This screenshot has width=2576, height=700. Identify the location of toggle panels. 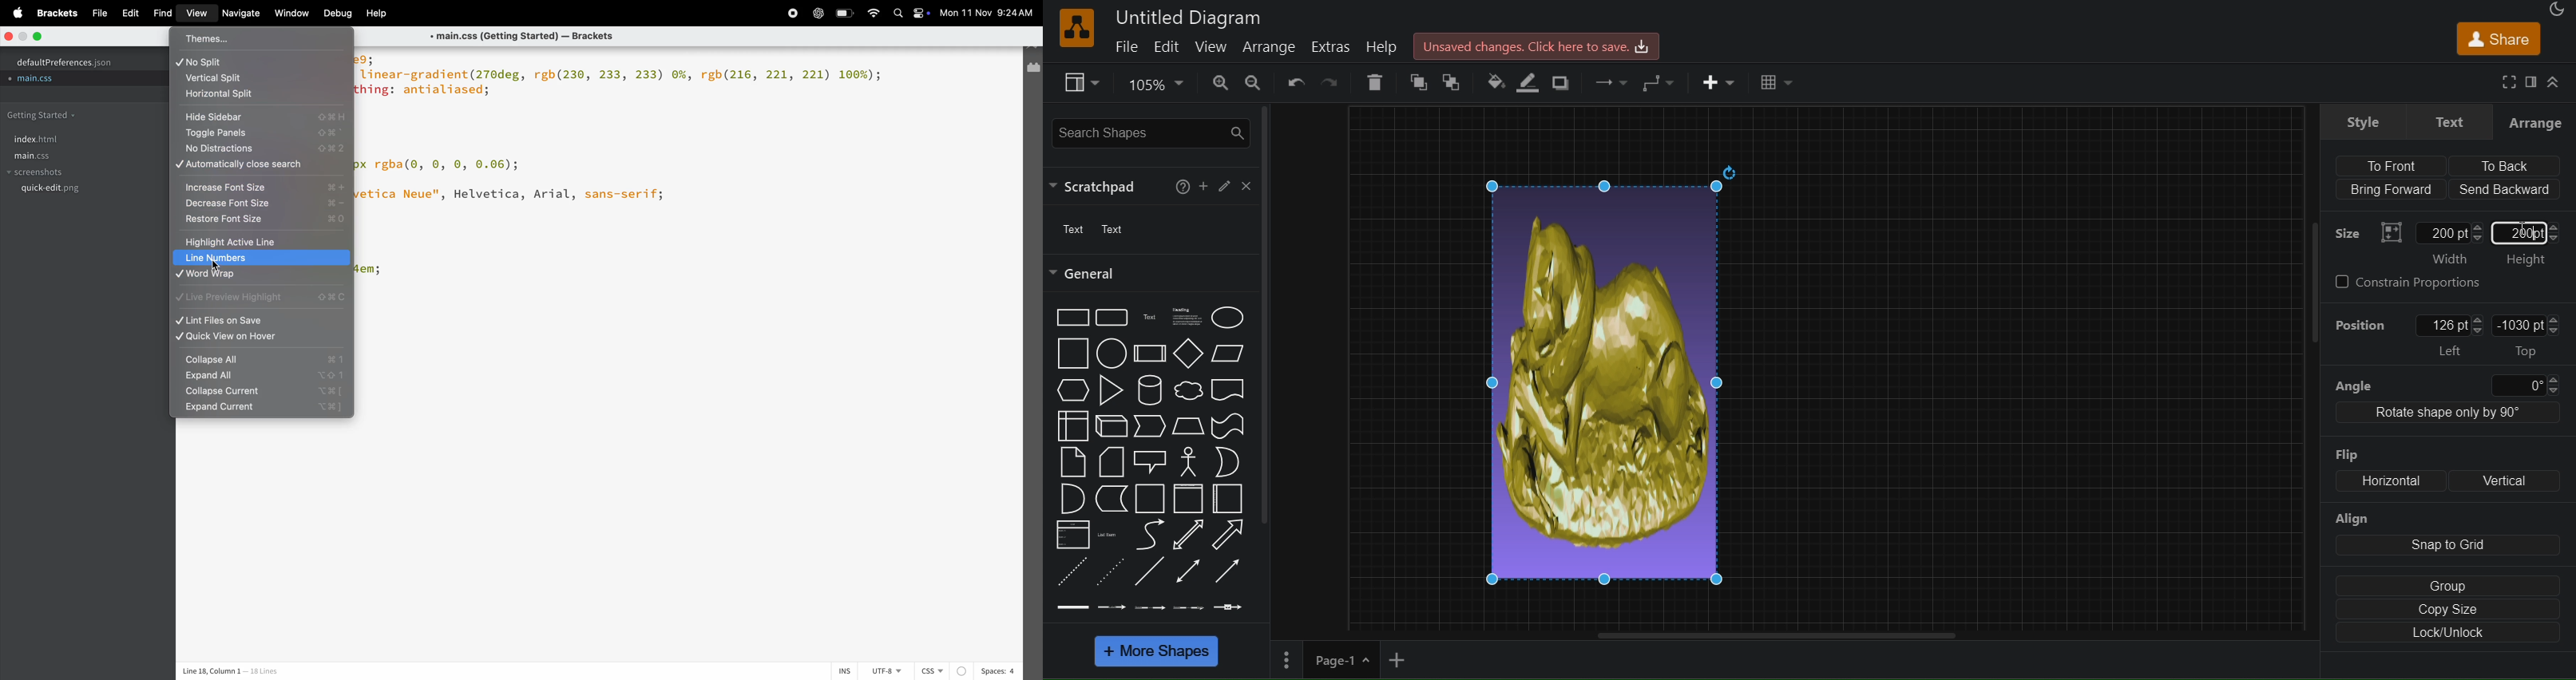
(262, 134).